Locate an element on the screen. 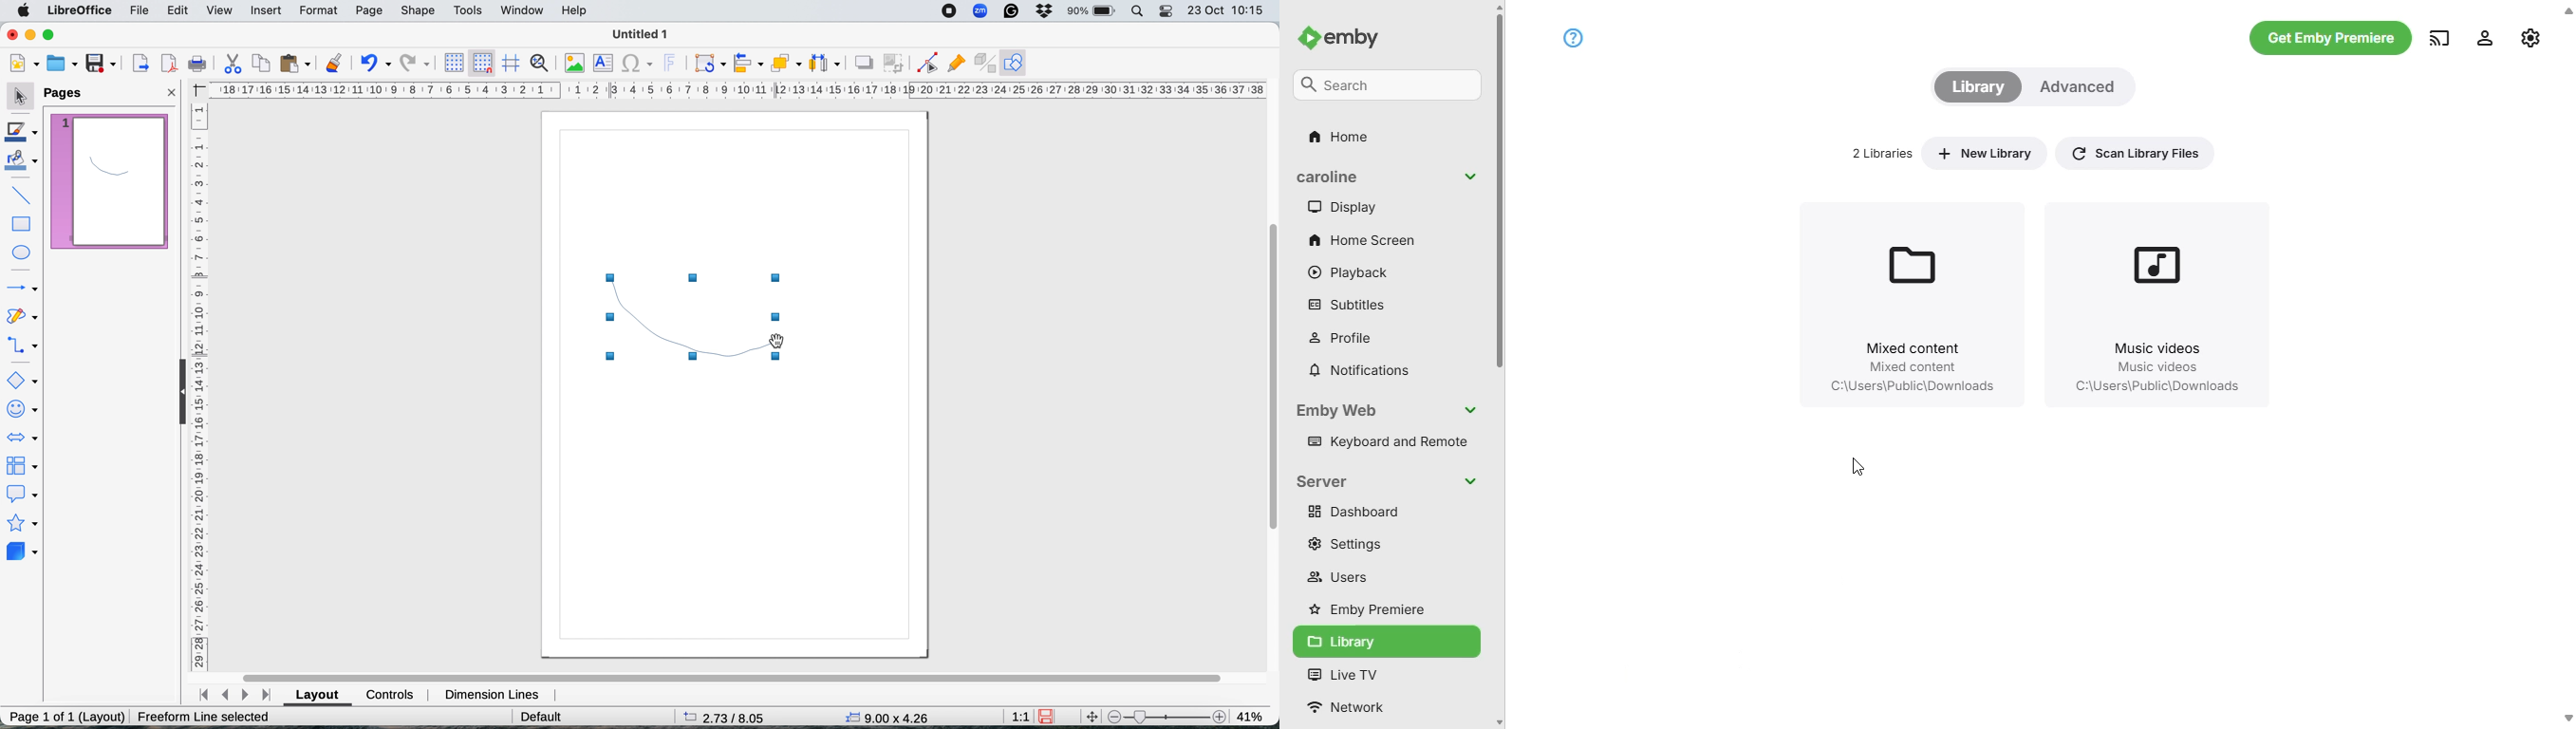 Image resolution: width=2576 pixels, height=756 pixels. line color is located at coordinates (20, 131).